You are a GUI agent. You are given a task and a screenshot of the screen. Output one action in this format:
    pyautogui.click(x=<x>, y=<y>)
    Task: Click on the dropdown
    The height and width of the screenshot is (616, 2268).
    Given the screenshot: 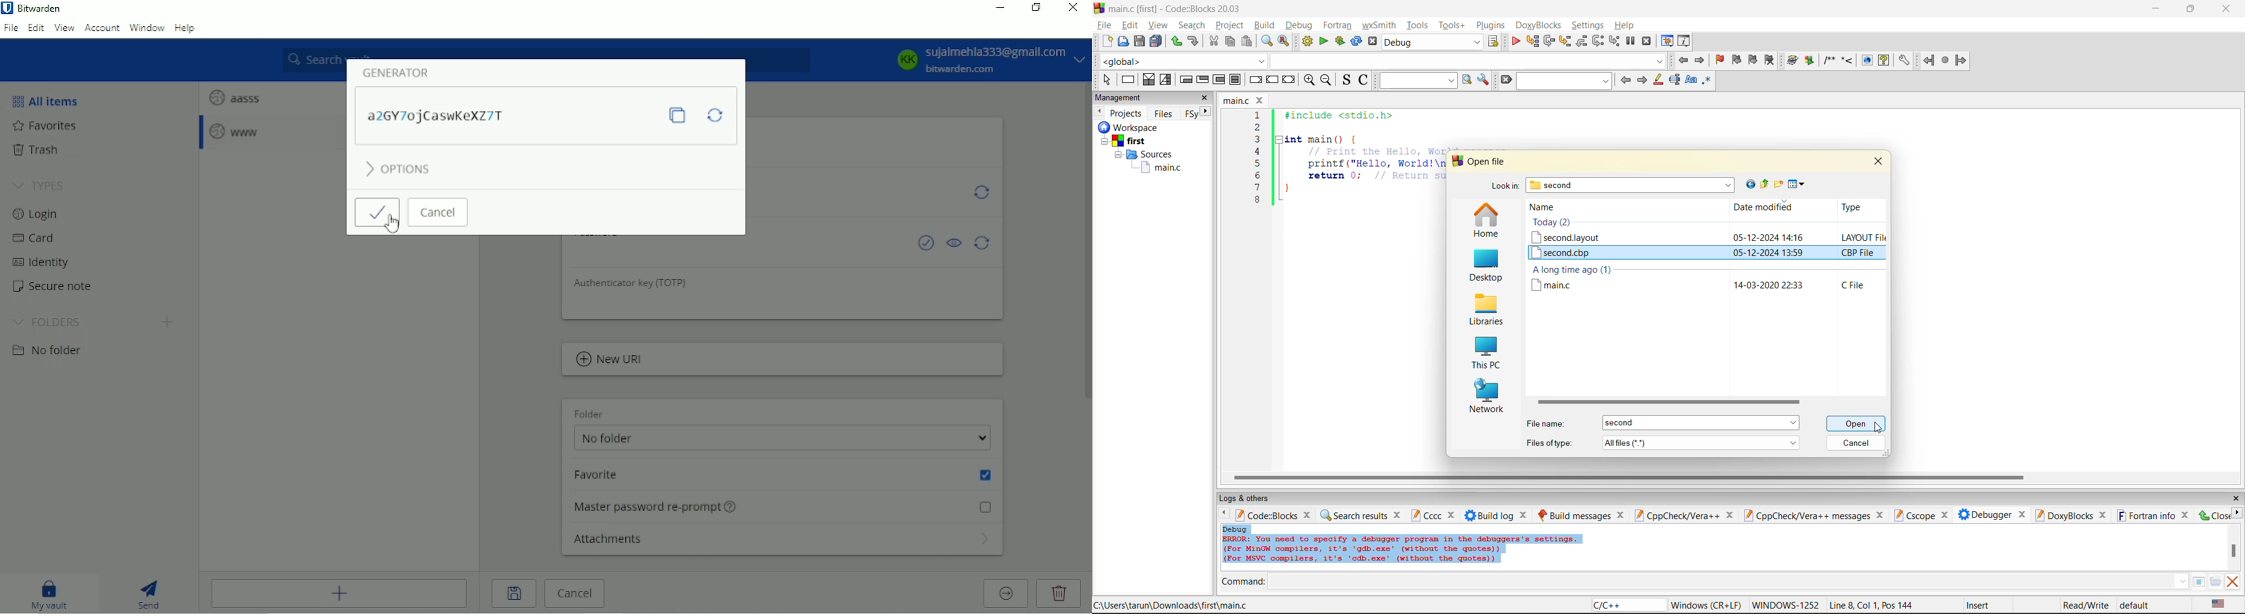 What is the action you would take?
    pyautogui.click(x=1467, y=61)
    